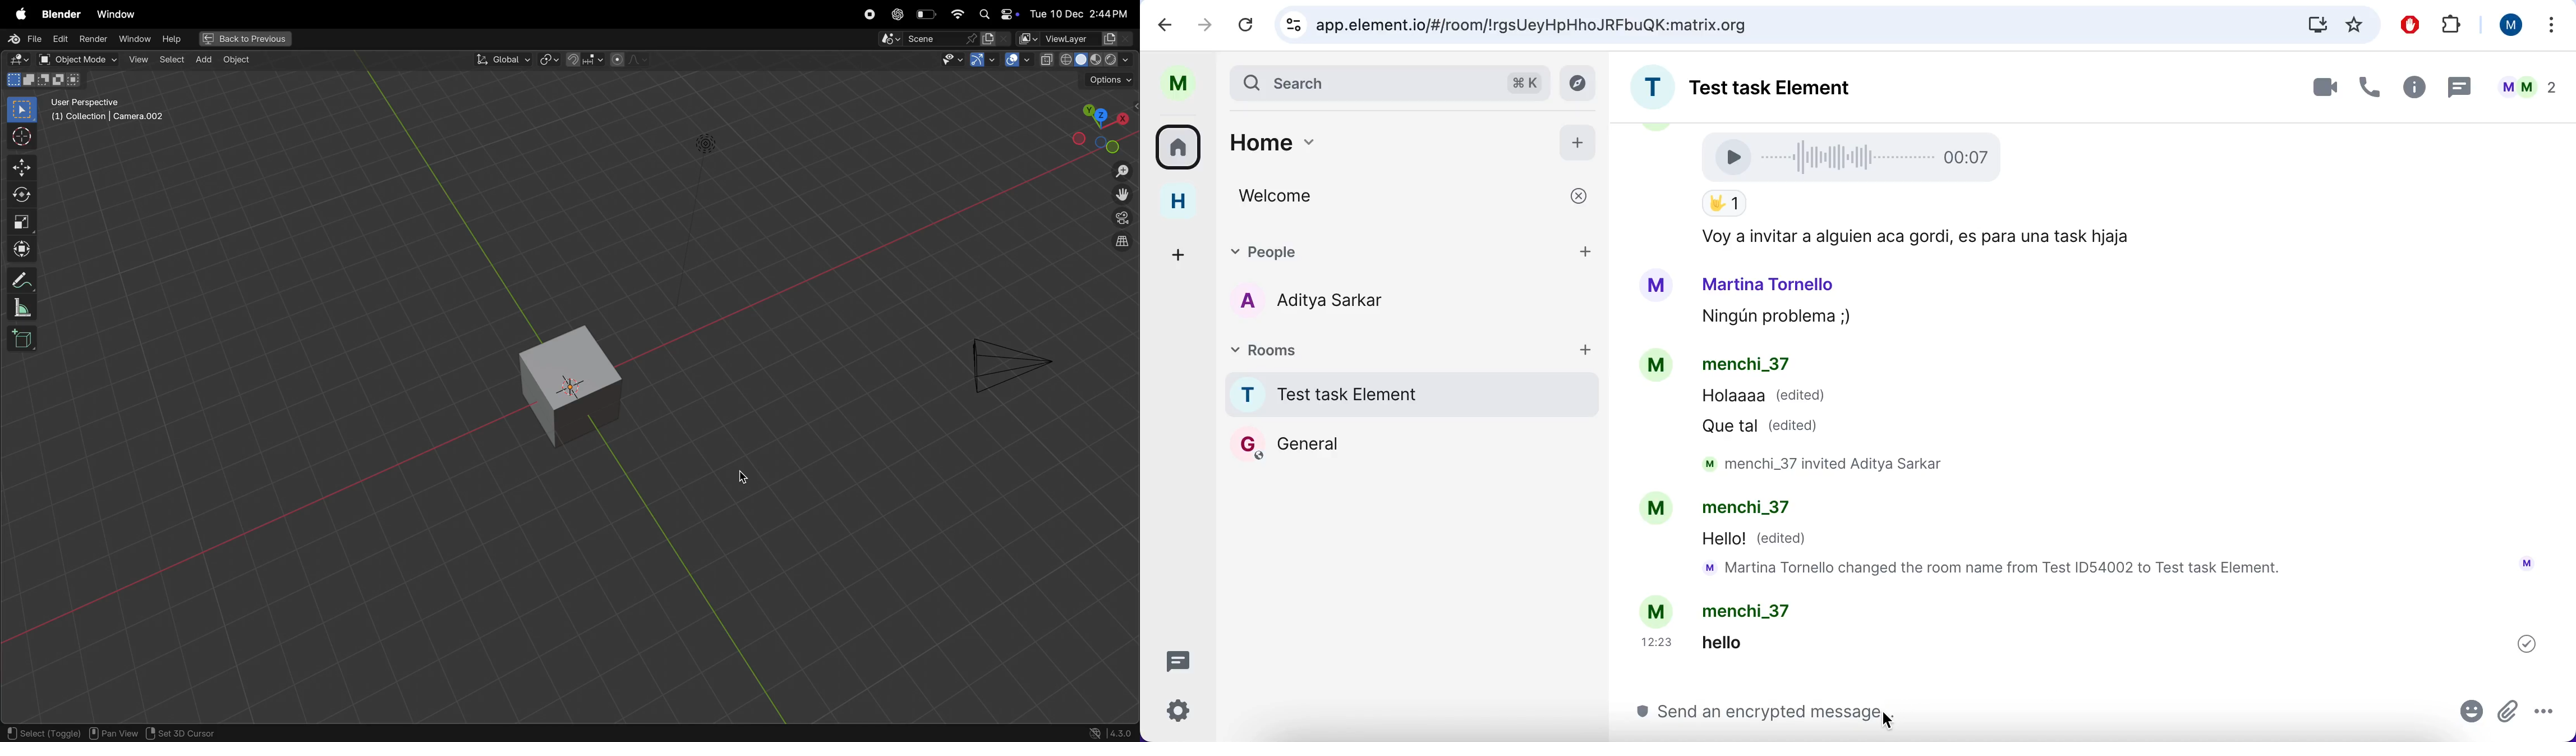 This screenshot has height=756, width=2576. Describe the element at coordinates (2549, 710) in the screenshot. I see `more options` at that location.